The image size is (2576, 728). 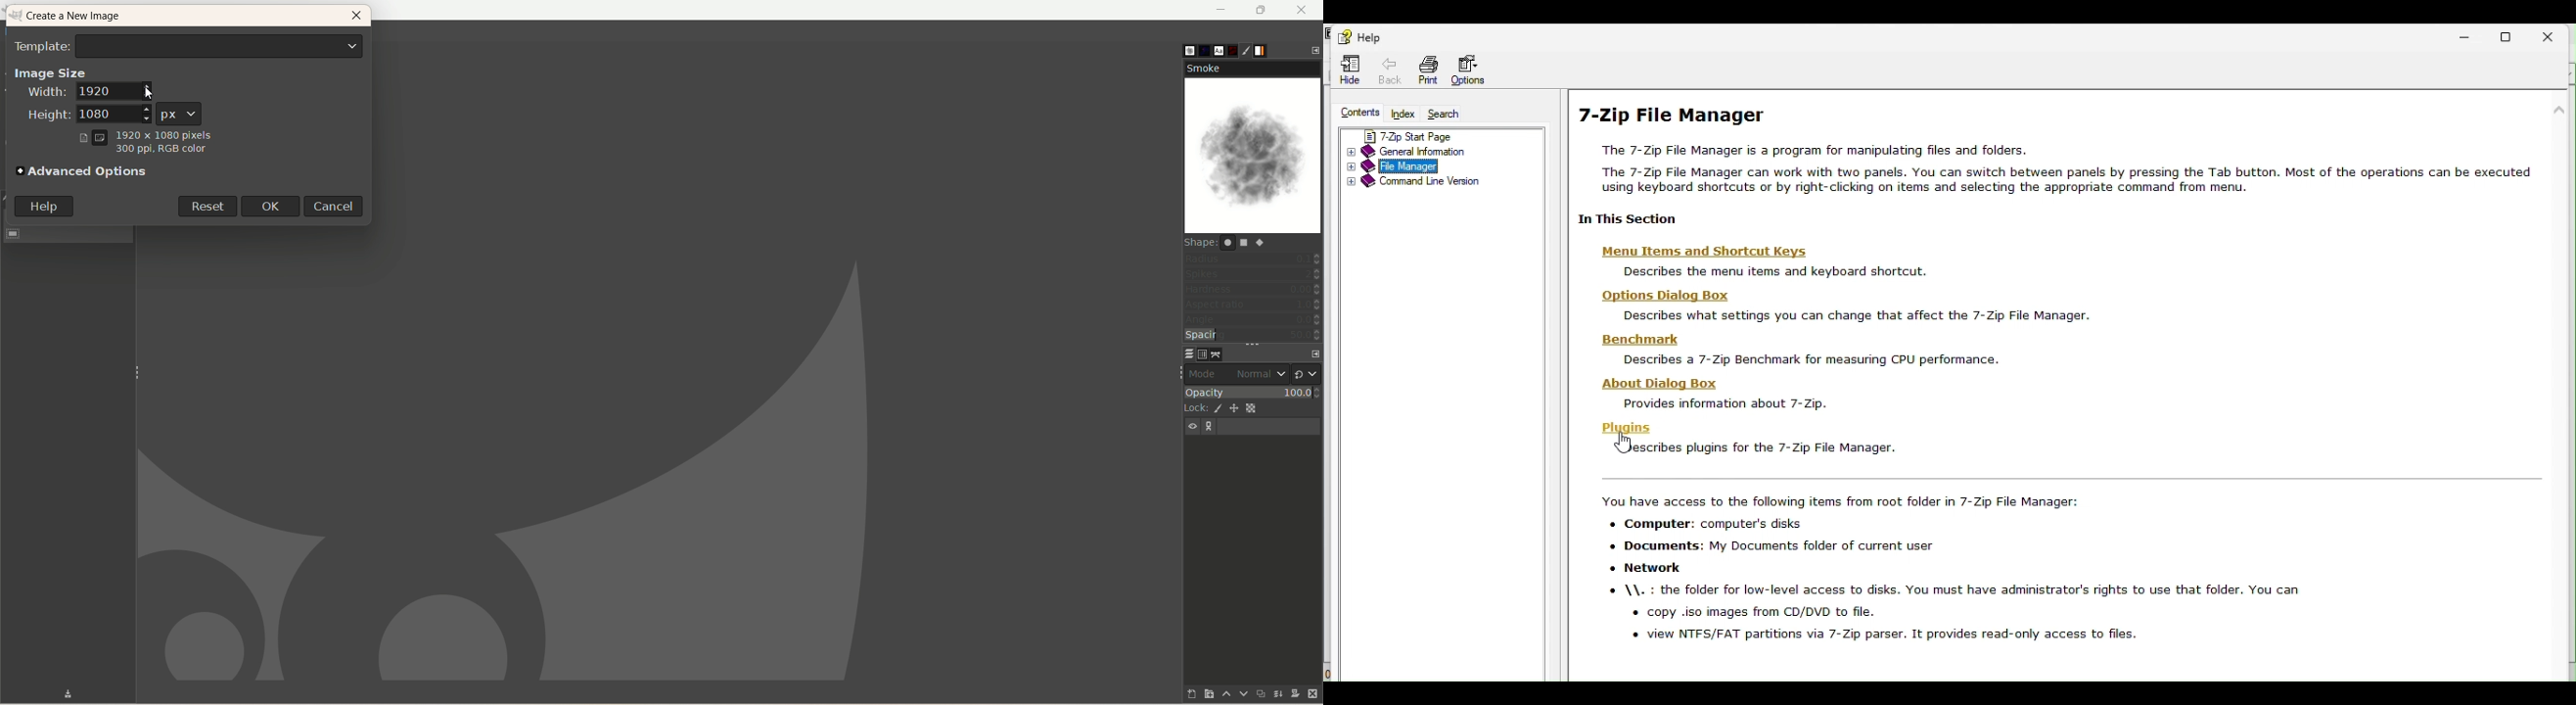 I want to click on spikes, so click(x=1253, y=276).